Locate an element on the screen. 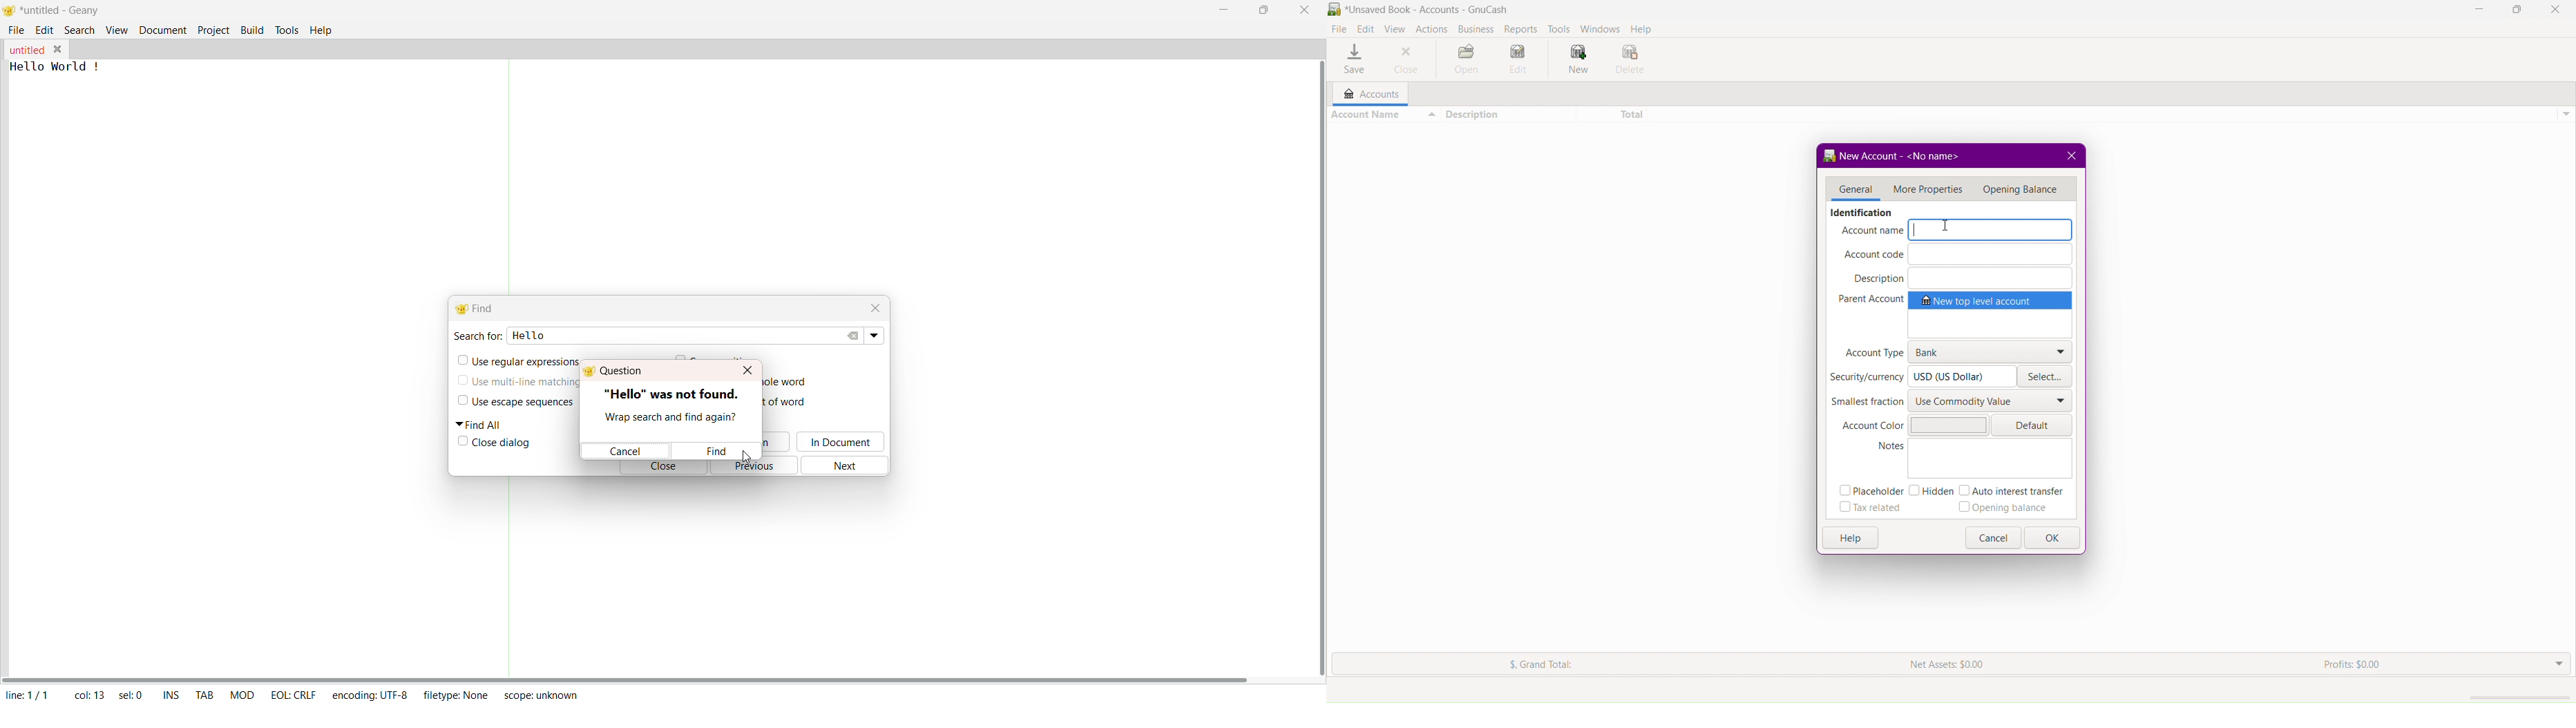 The image size is (2576, 728). Edit is located at coordinates (1367, 27).